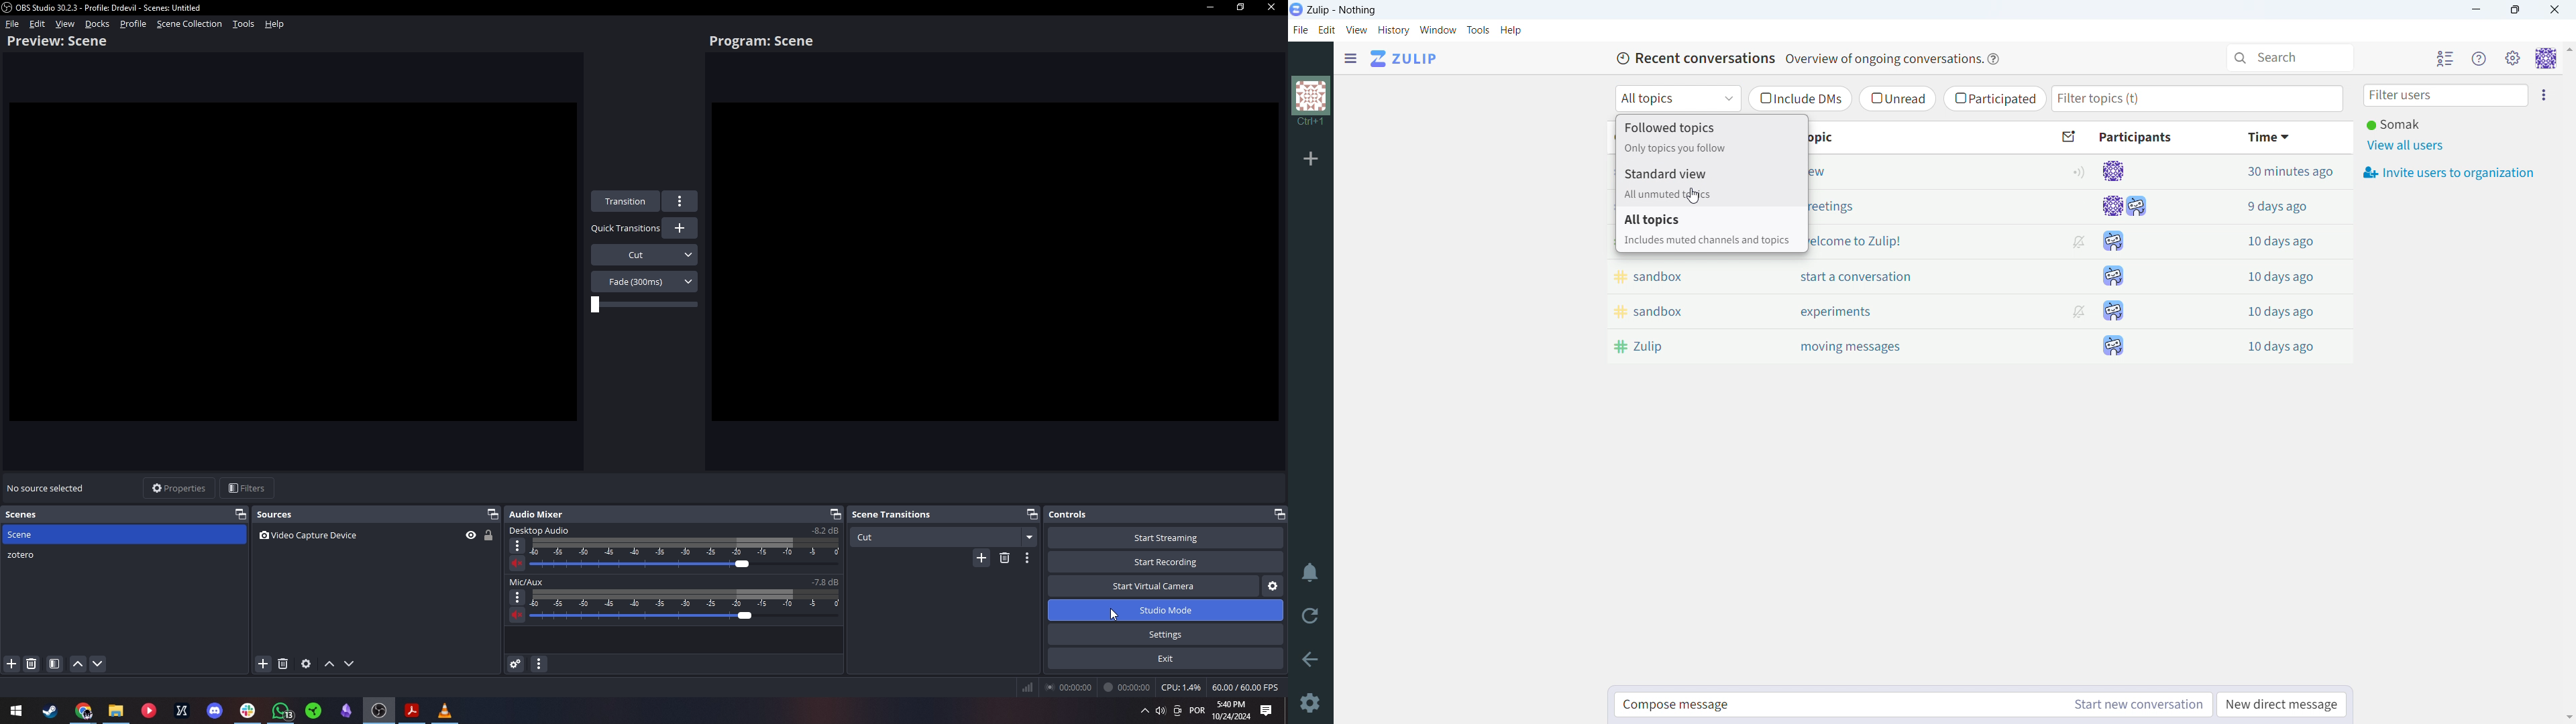 This screenshot has width=2576, height=728. What do you see at coordinates (2125, 259) in the screenshot?
I see `participants` at bounding box center [2125, 259].